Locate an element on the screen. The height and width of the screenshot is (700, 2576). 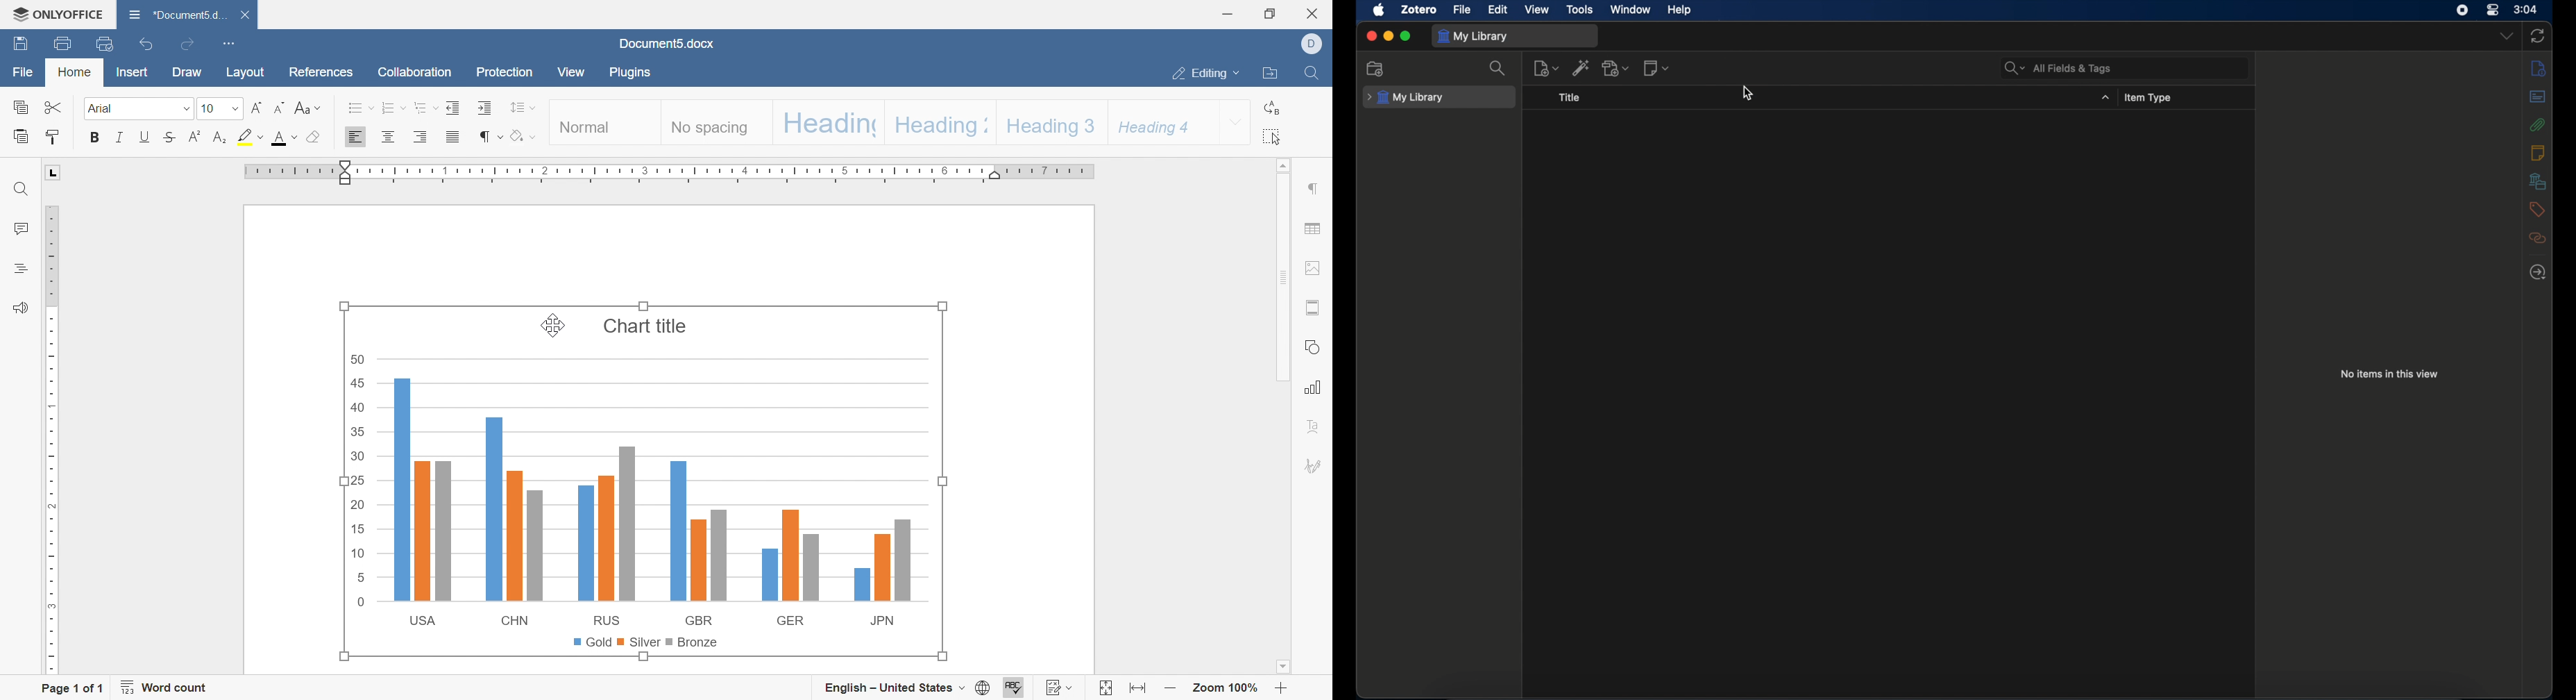
document5.docx is located at coordinates (666, 43).